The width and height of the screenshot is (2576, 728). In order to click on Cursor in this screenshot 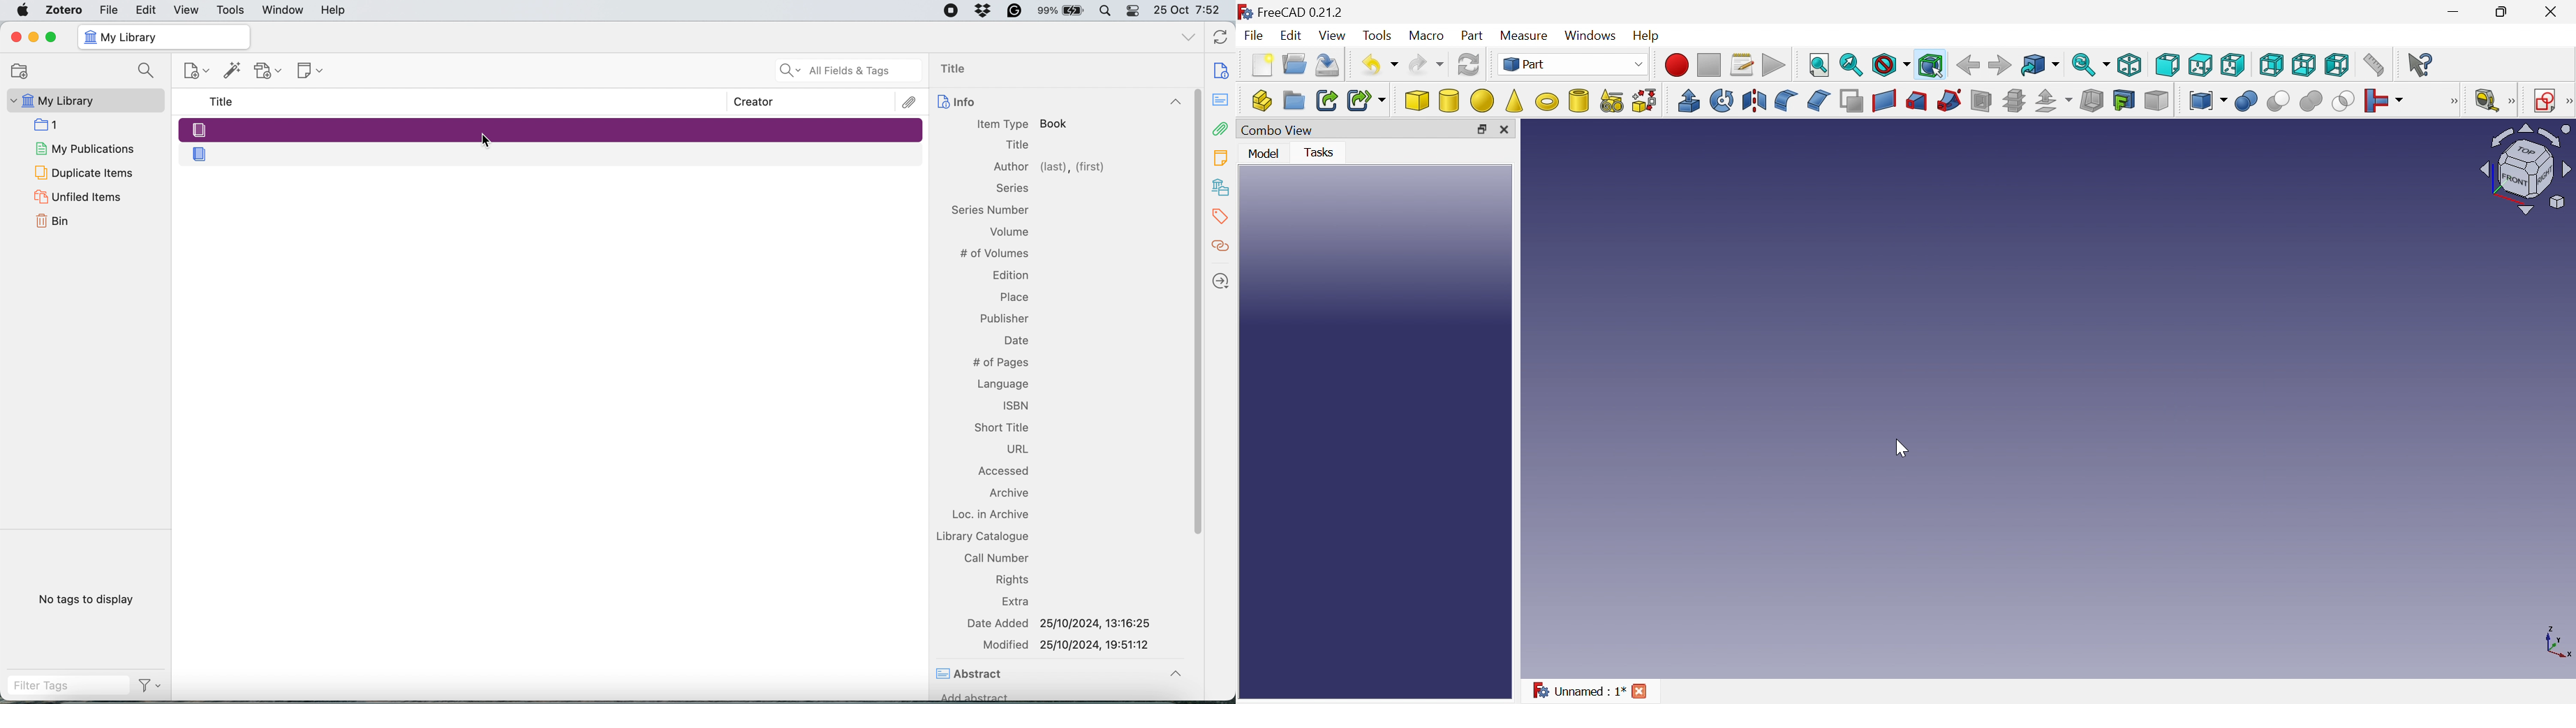, I will do `click(1902, 448)`.